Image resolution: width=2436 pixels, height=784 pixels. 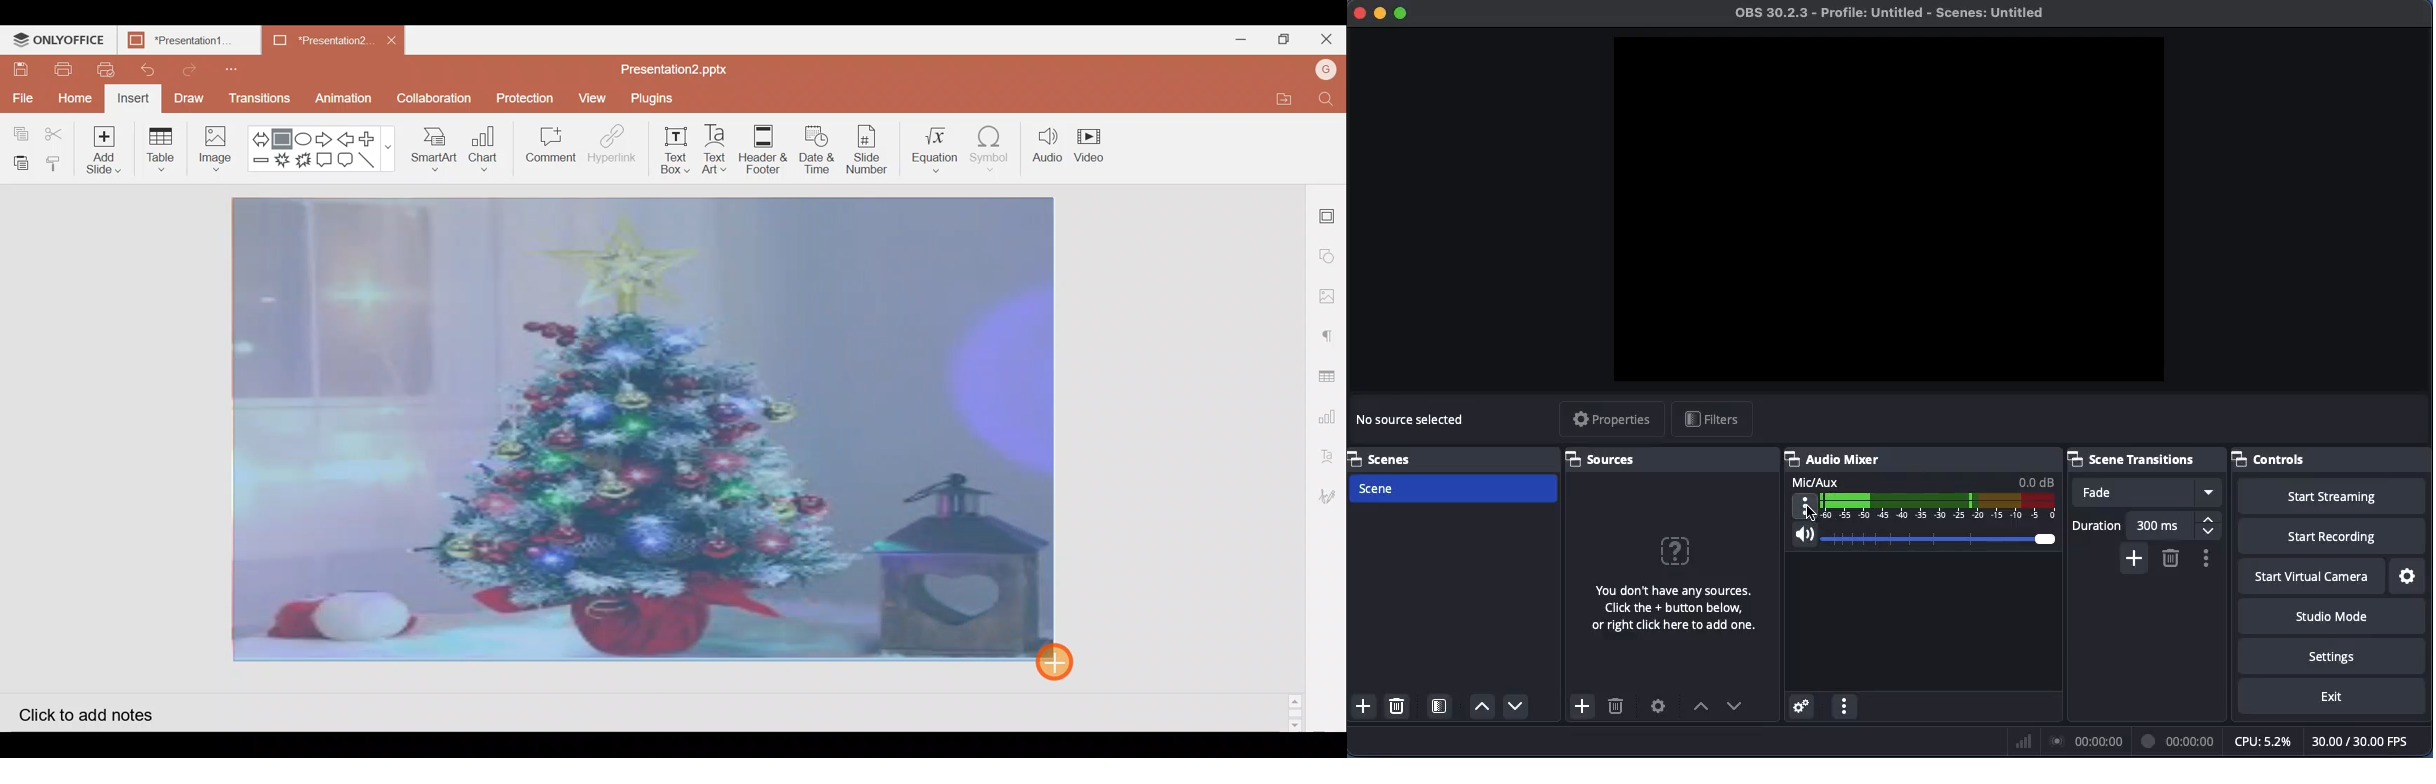 I want to click on Presentation2., so click(x=317, y=40).